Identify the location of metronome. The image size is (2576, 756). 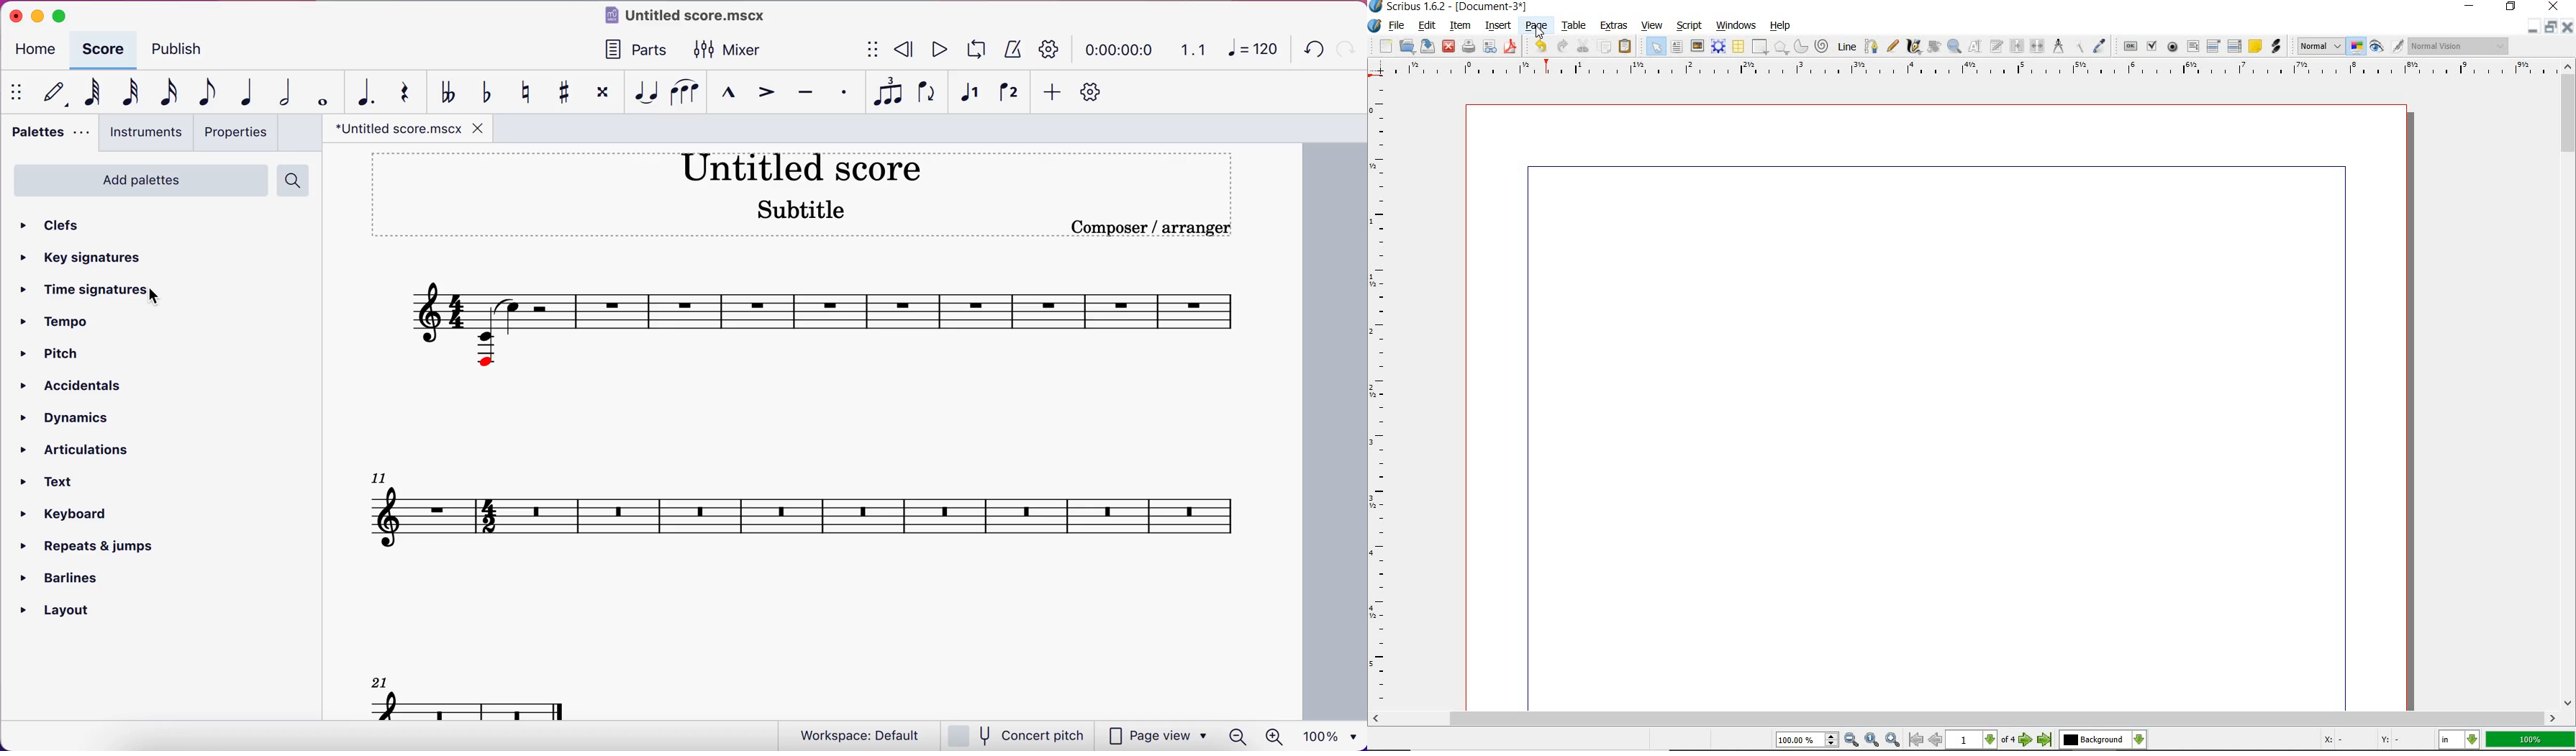
(1014, 50).